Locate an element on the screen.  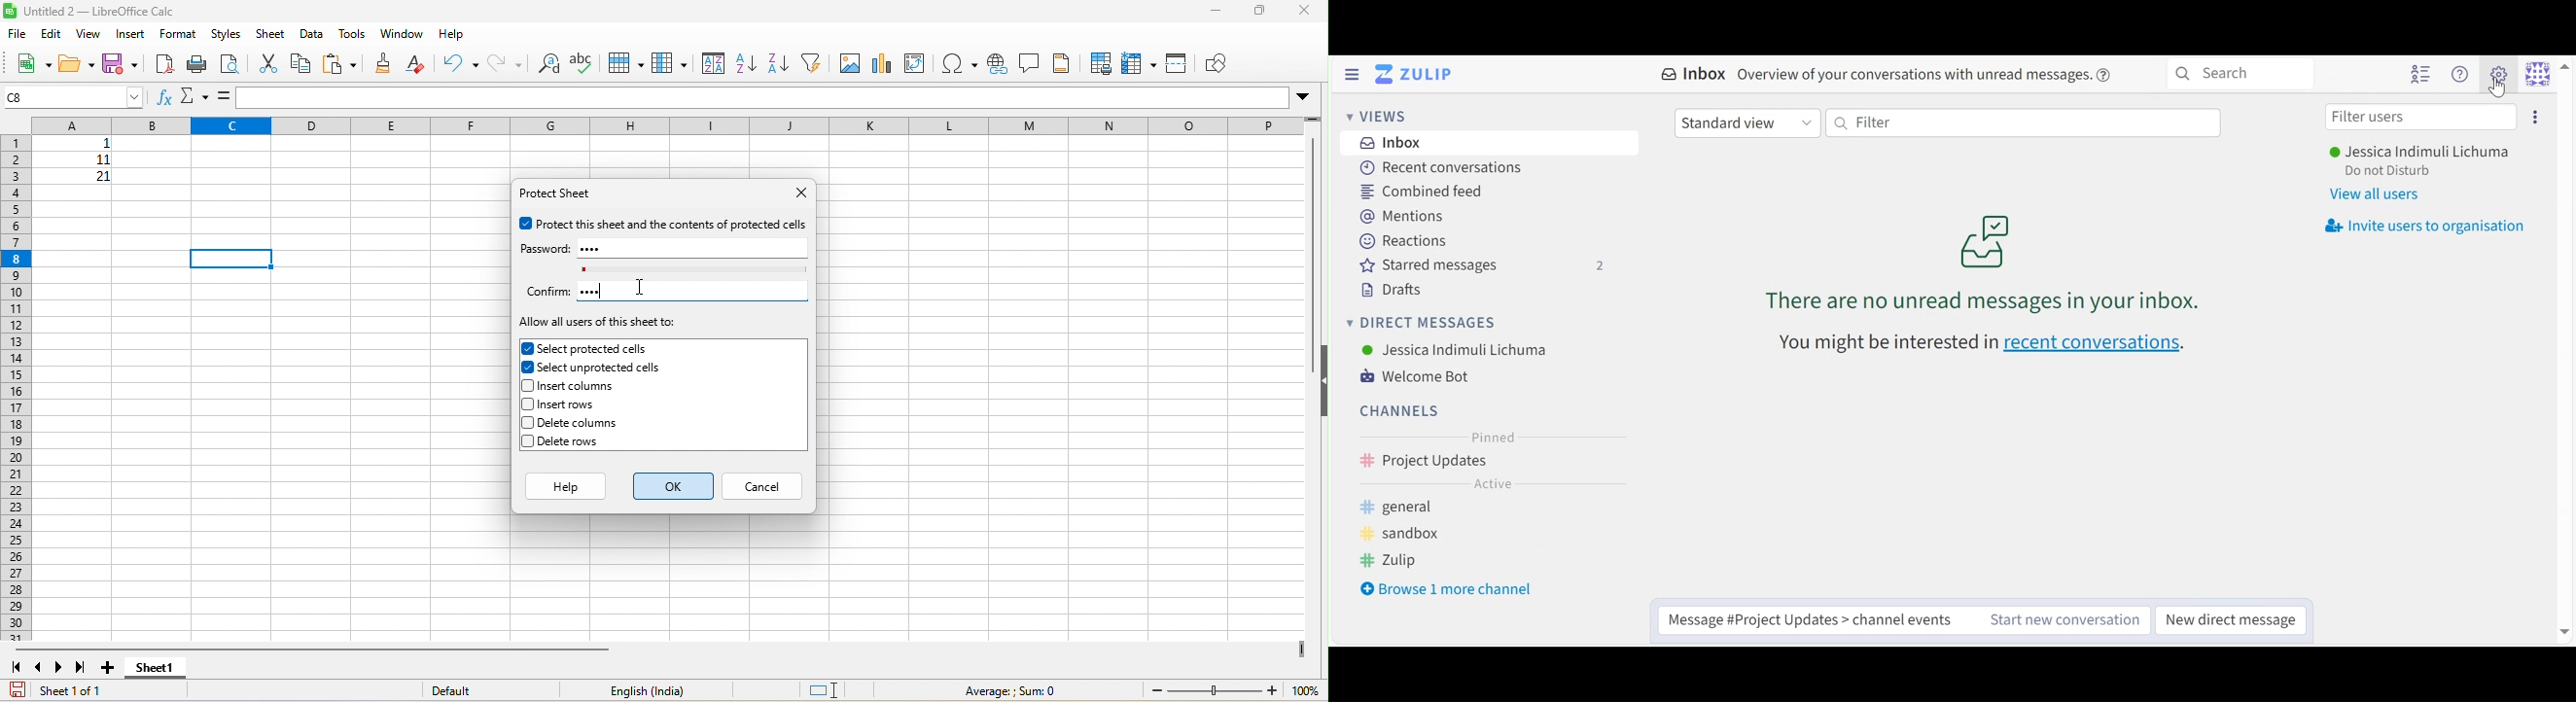
formula is located at coordinates (1007, 690).